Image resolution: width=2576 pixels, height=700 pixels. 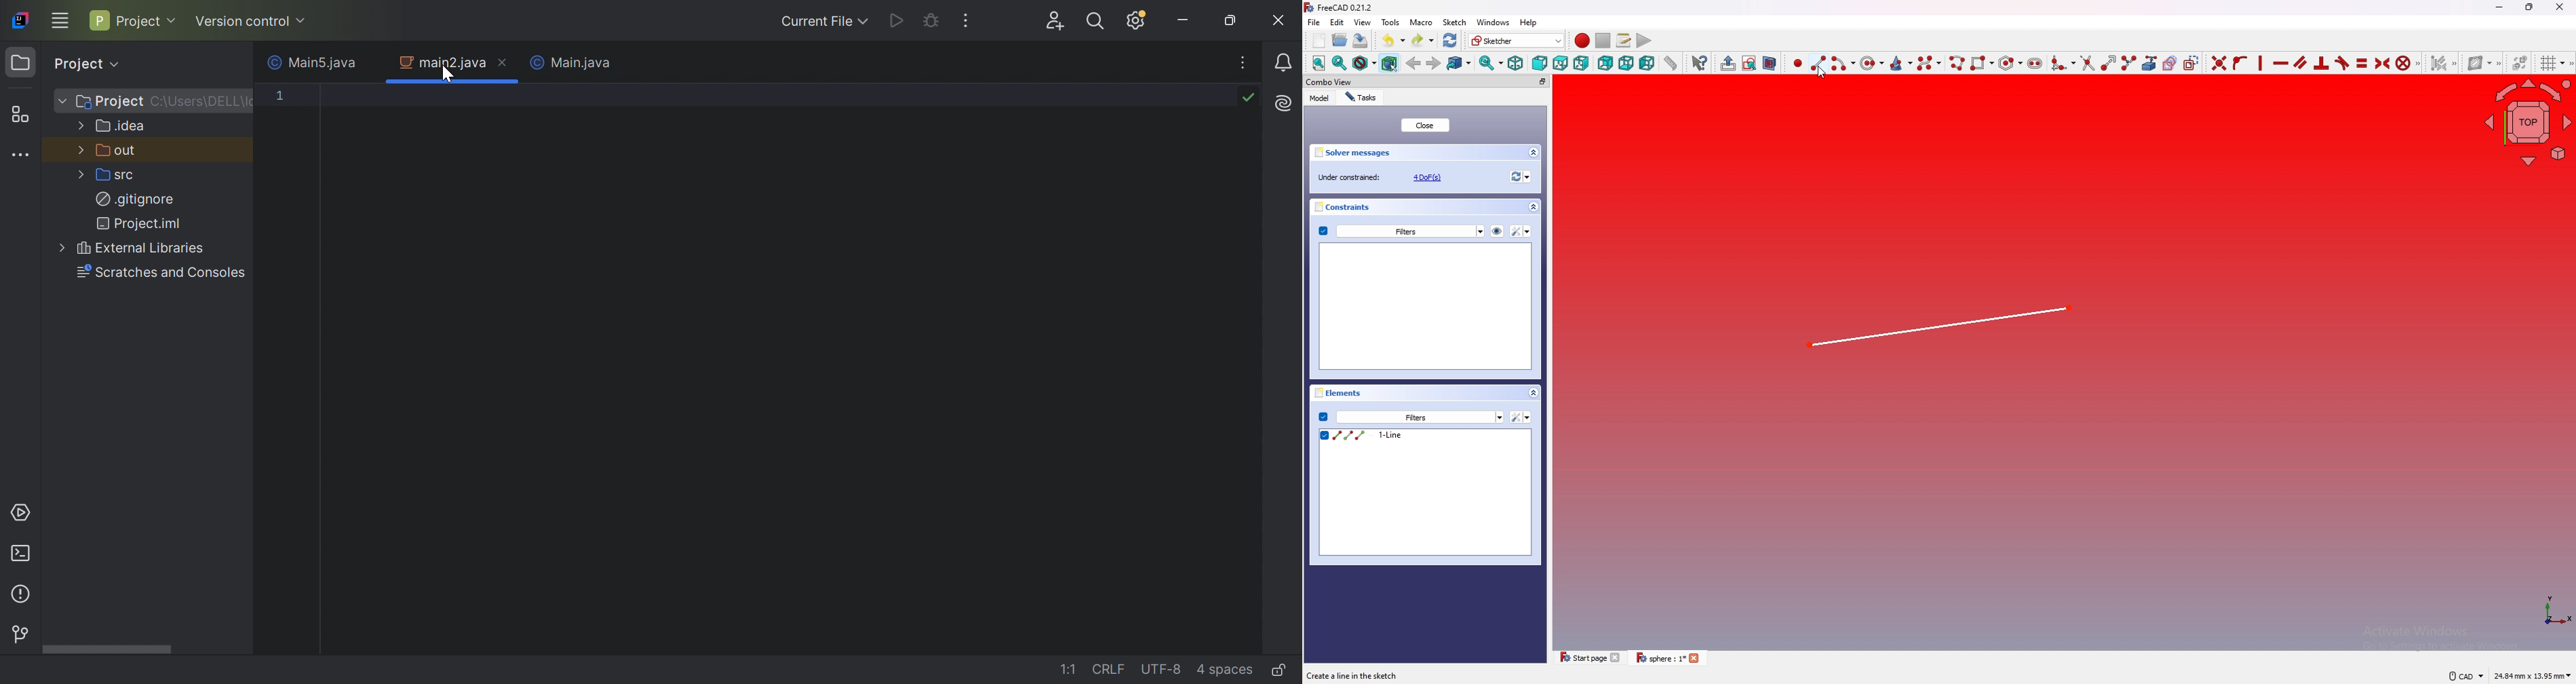 What do you see at coordinates (1339, 41) in the screenshot?
I see `Open...` at bounding box center [1339, 41].